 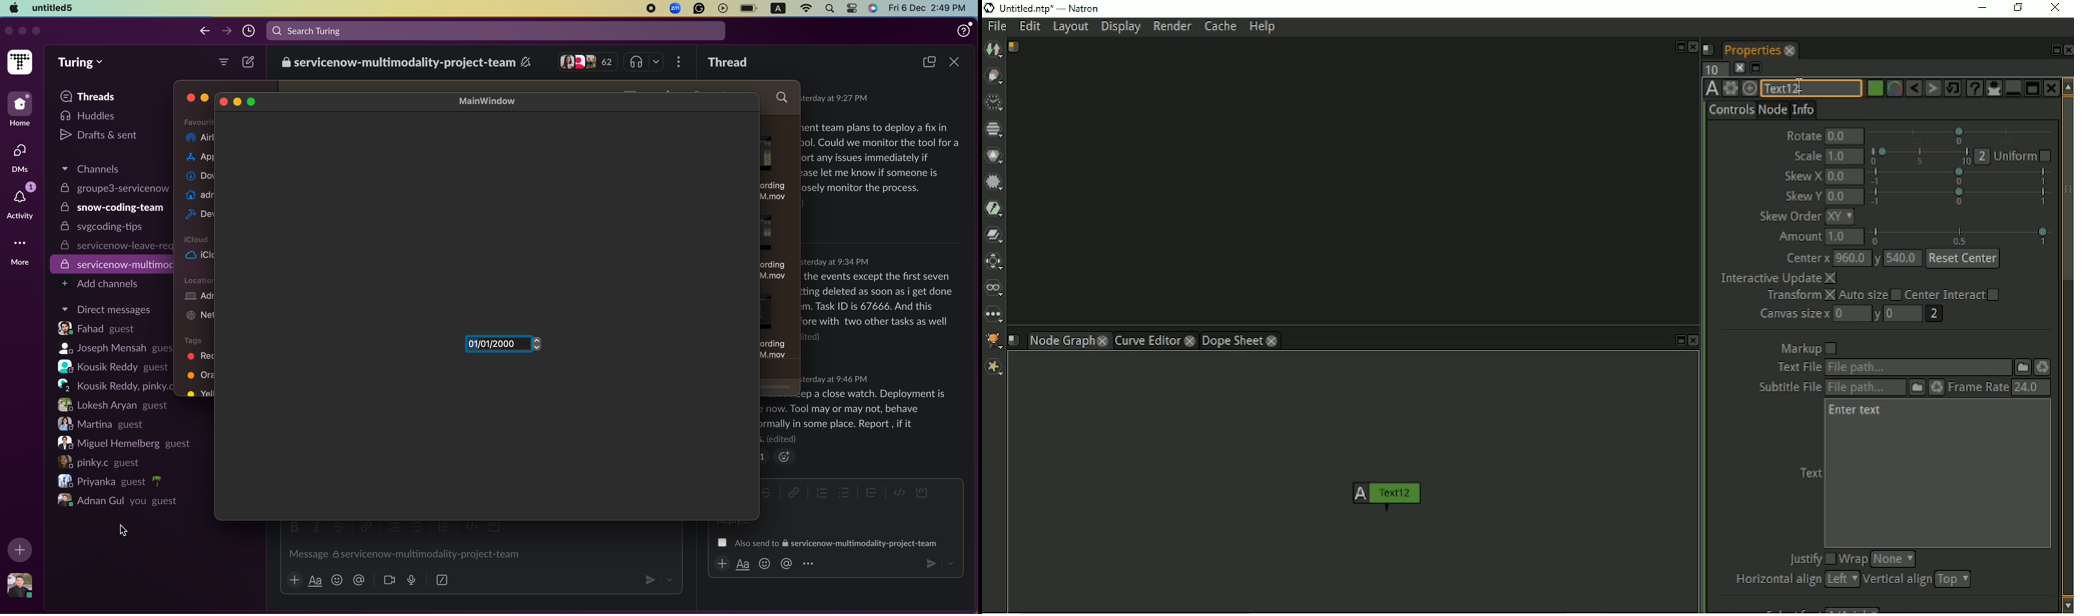 I want to click on More, so click(x=22, y=256).